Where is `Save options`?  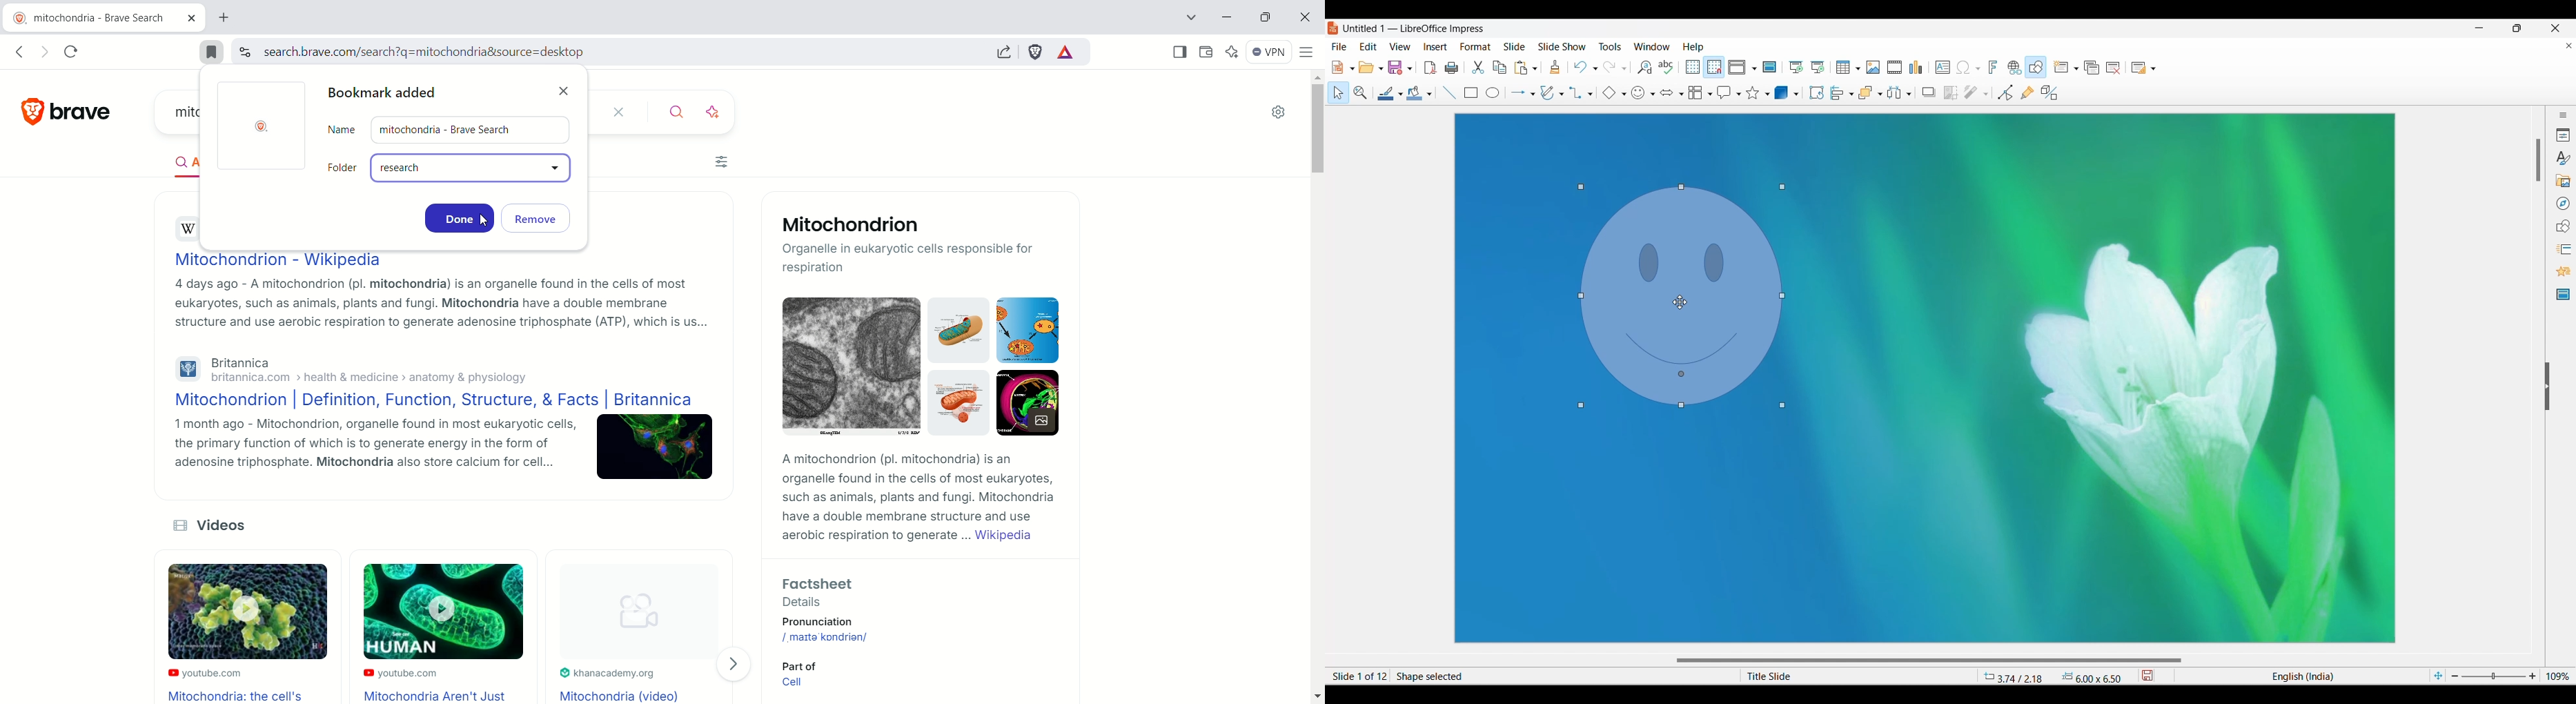 Save options is located at coordinates (1410, 68).